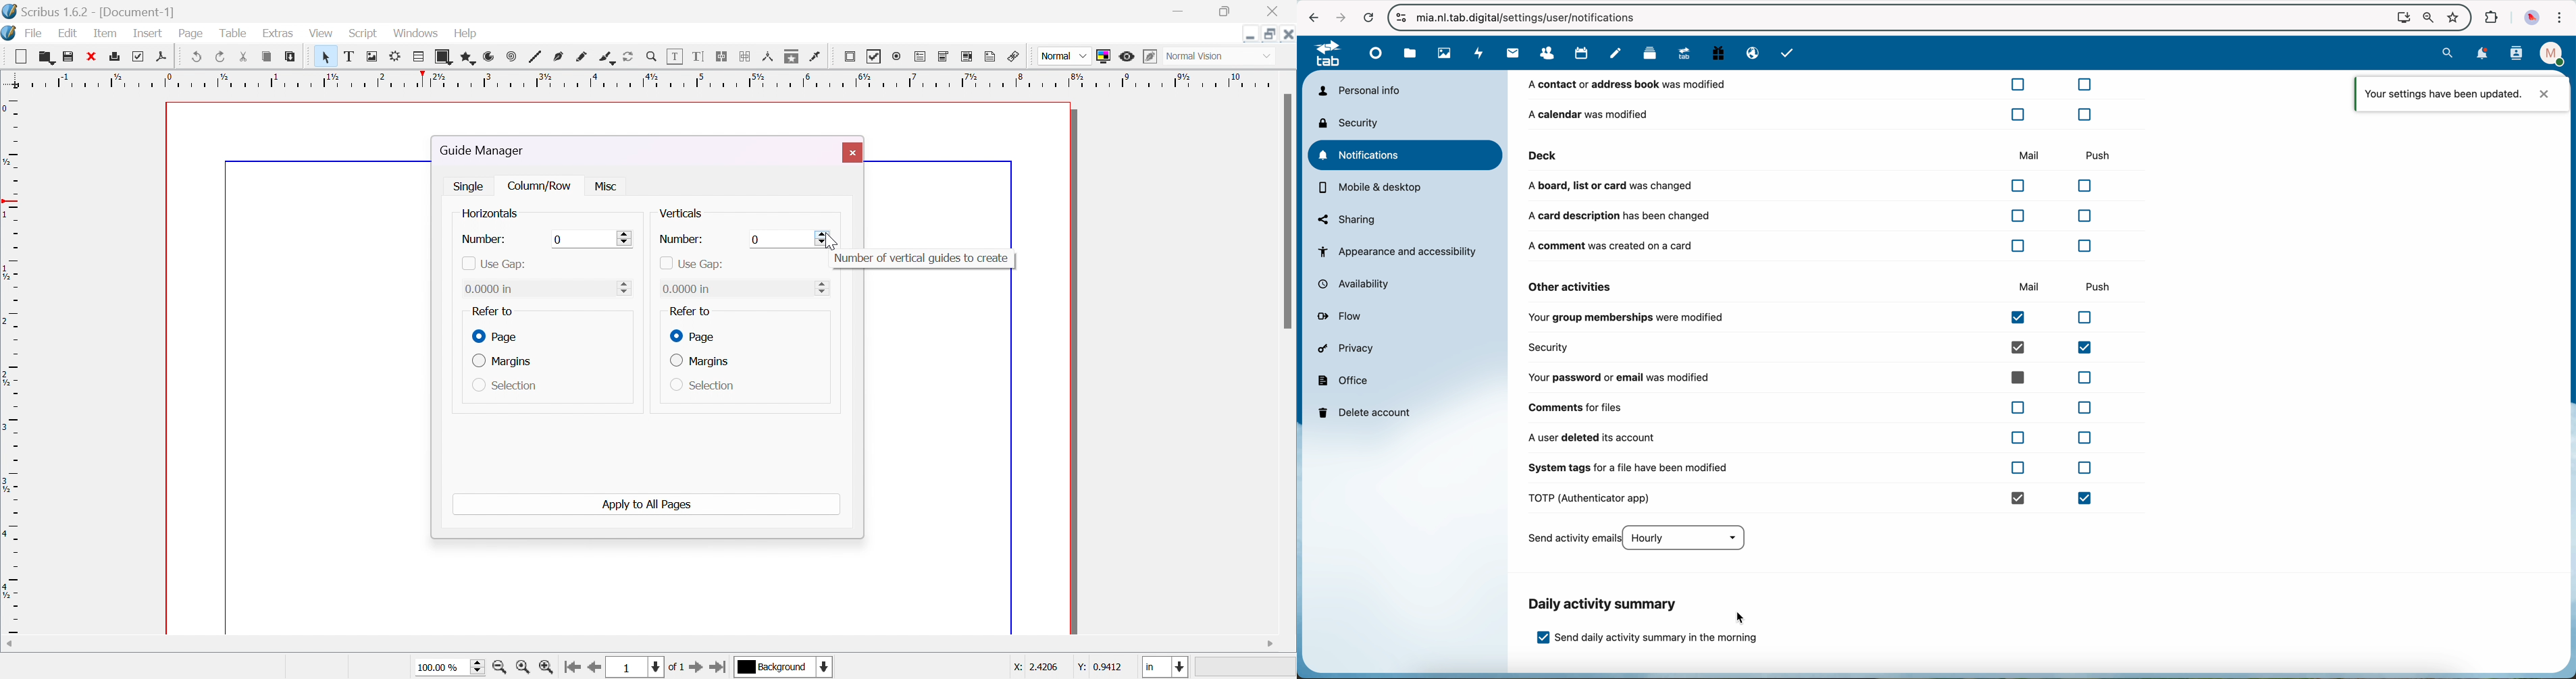 The height and width of the screenshot is (700, 2576). I want to click on scroll bar, so click(1289, 211).